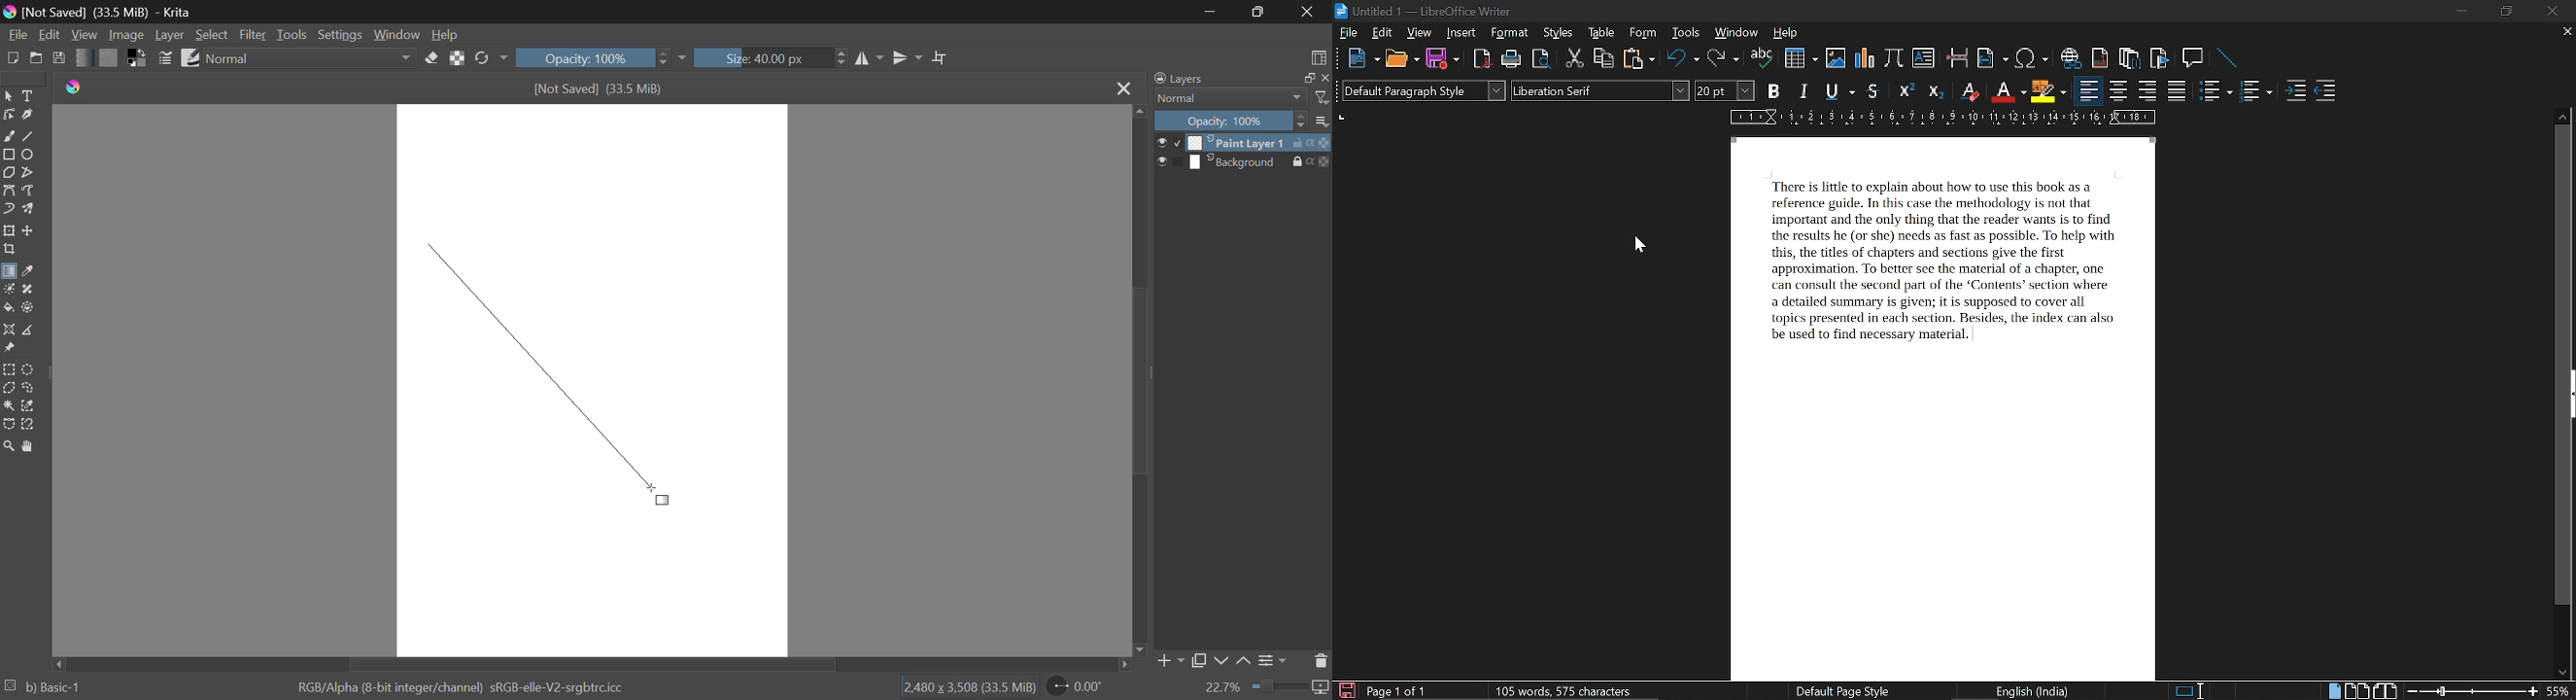  What do you see at coordinates (2563, 366) in the screenshot?
I see `vertically scrollbar` at bounding box center [2563, 366].